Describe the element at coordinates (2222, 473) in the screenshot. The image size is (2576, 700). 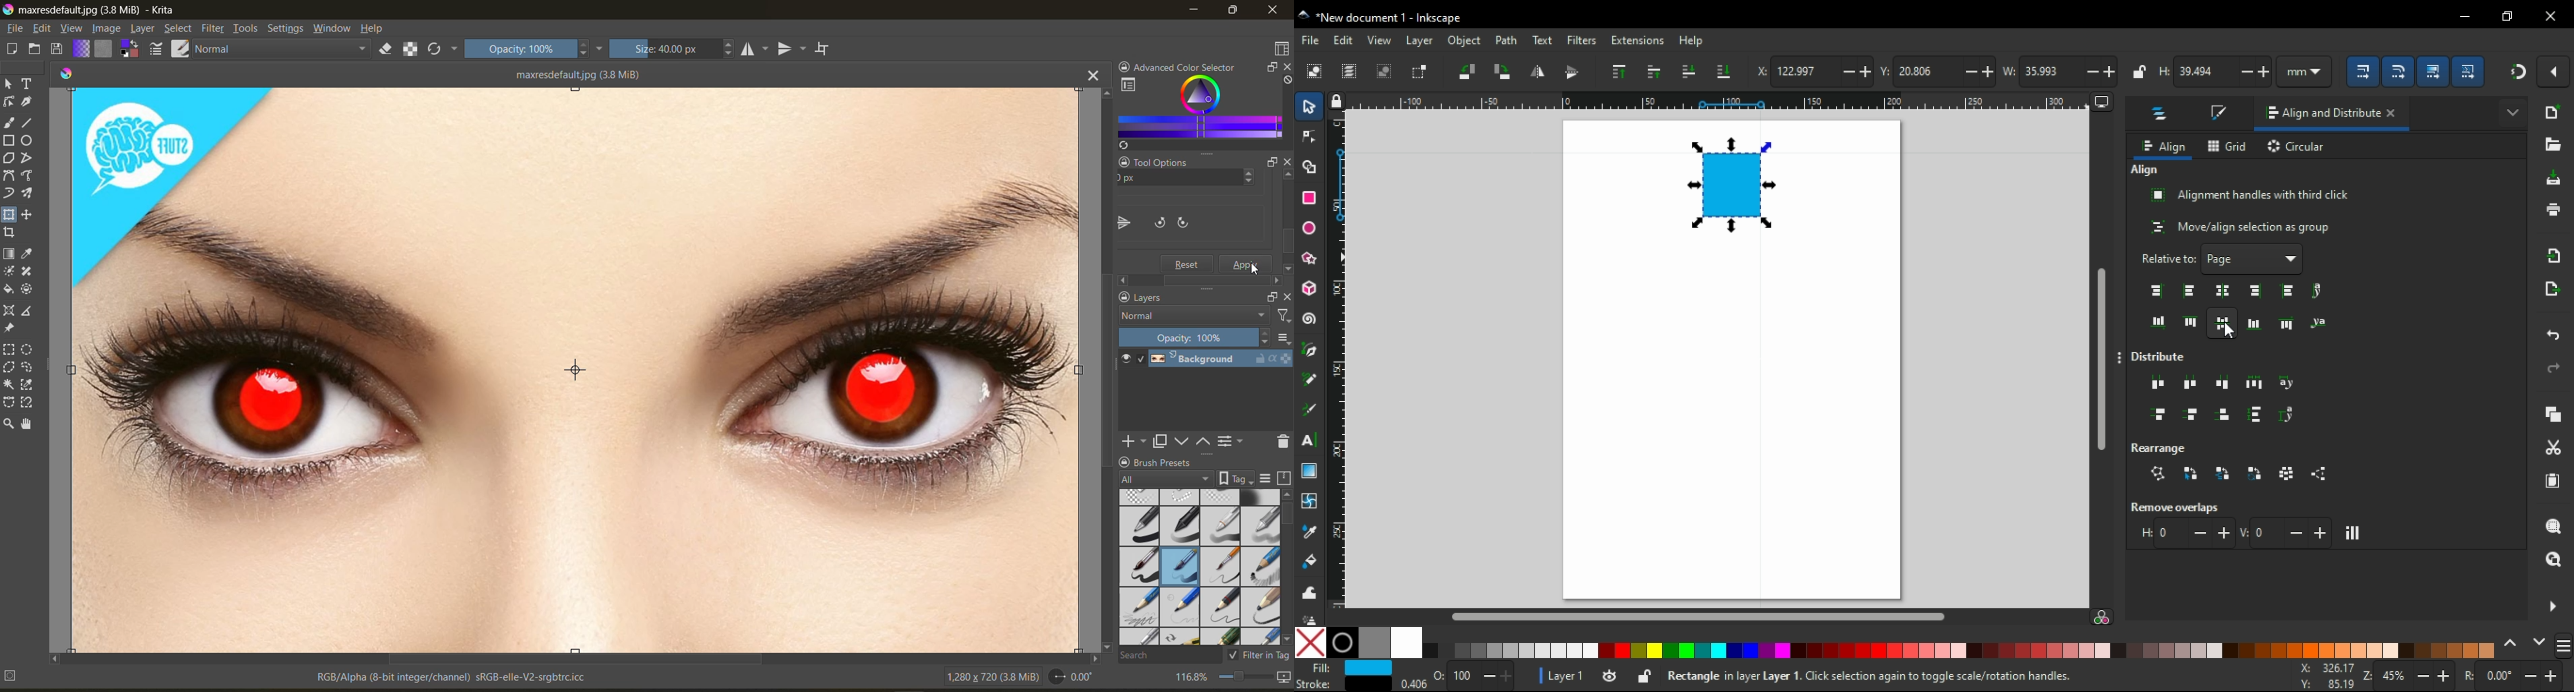
I see `change positions of selected objects - stacking order` at that location.